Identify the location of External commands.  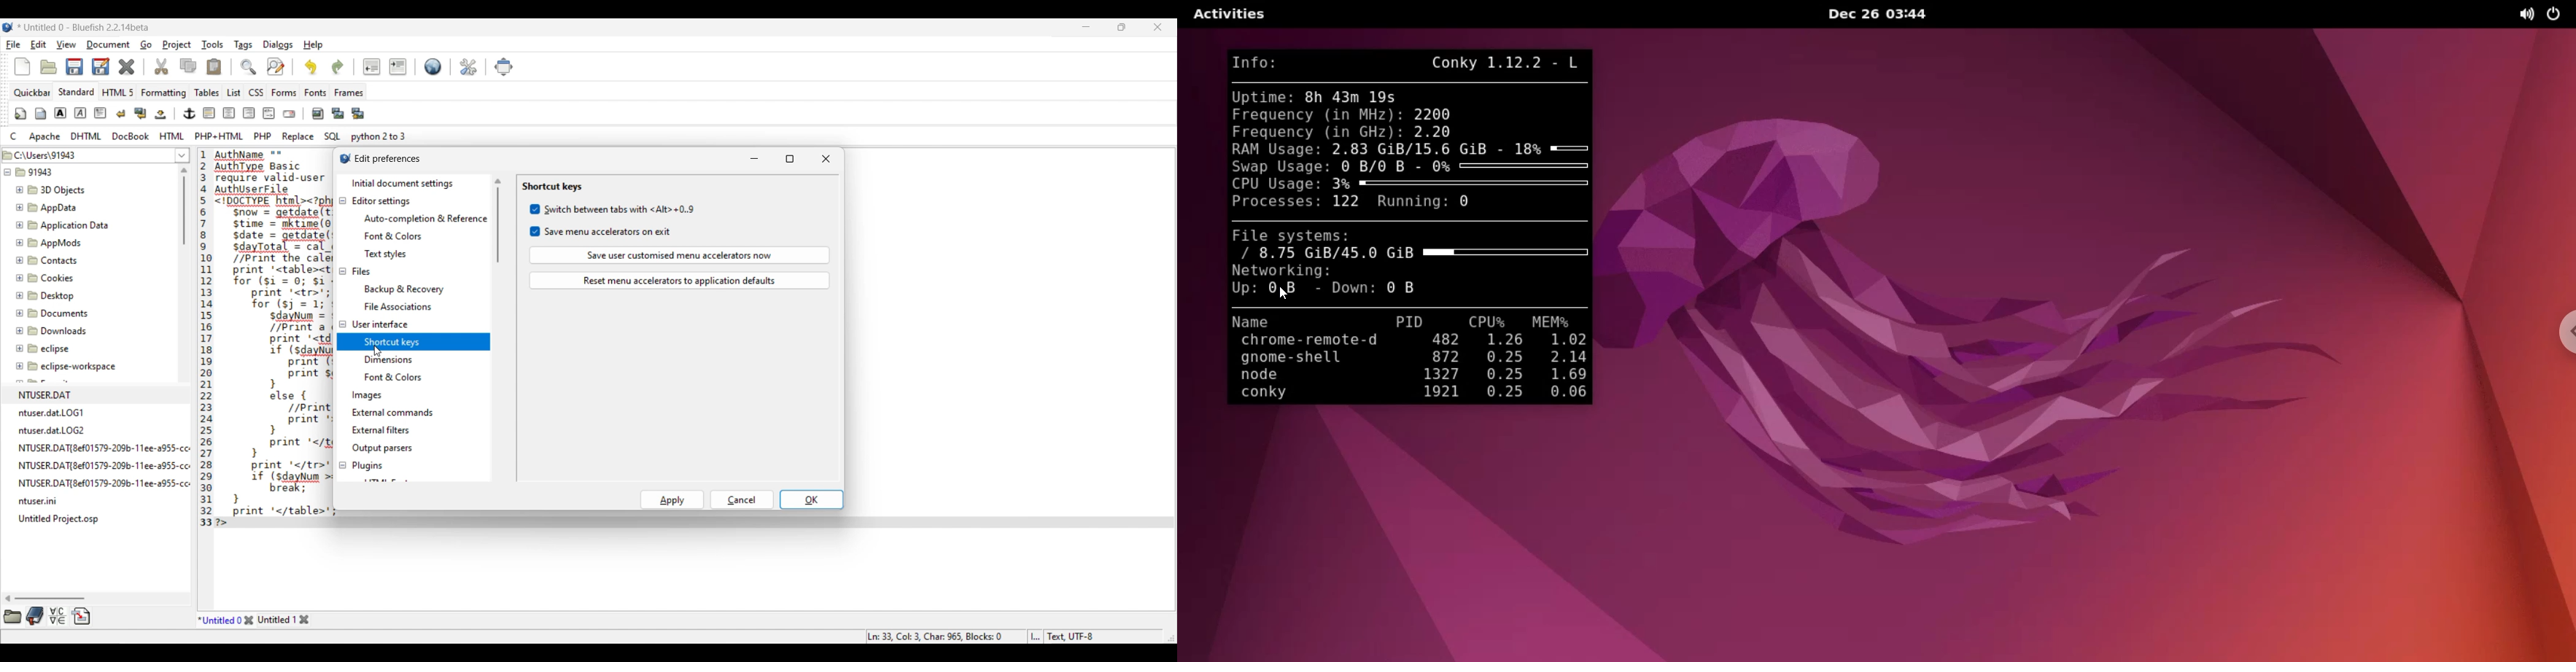
(393, 413).